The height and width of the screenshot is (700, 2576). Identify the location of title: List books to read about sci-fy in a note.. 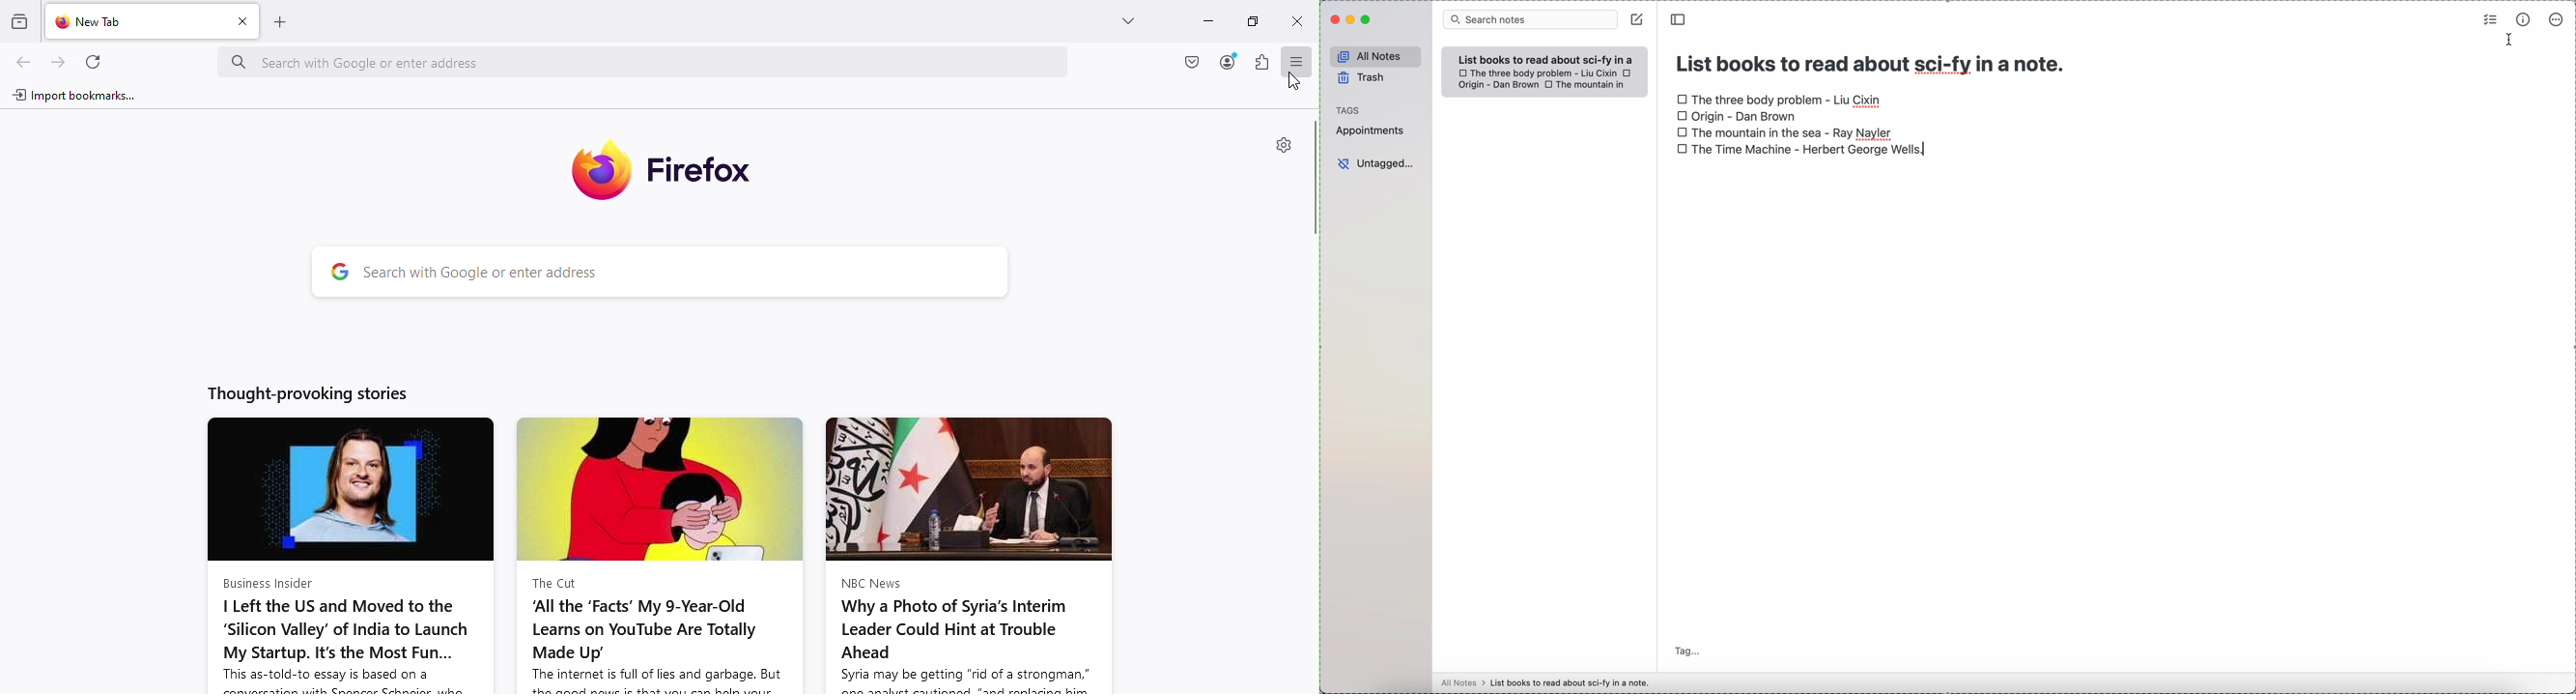
(1873, 61).